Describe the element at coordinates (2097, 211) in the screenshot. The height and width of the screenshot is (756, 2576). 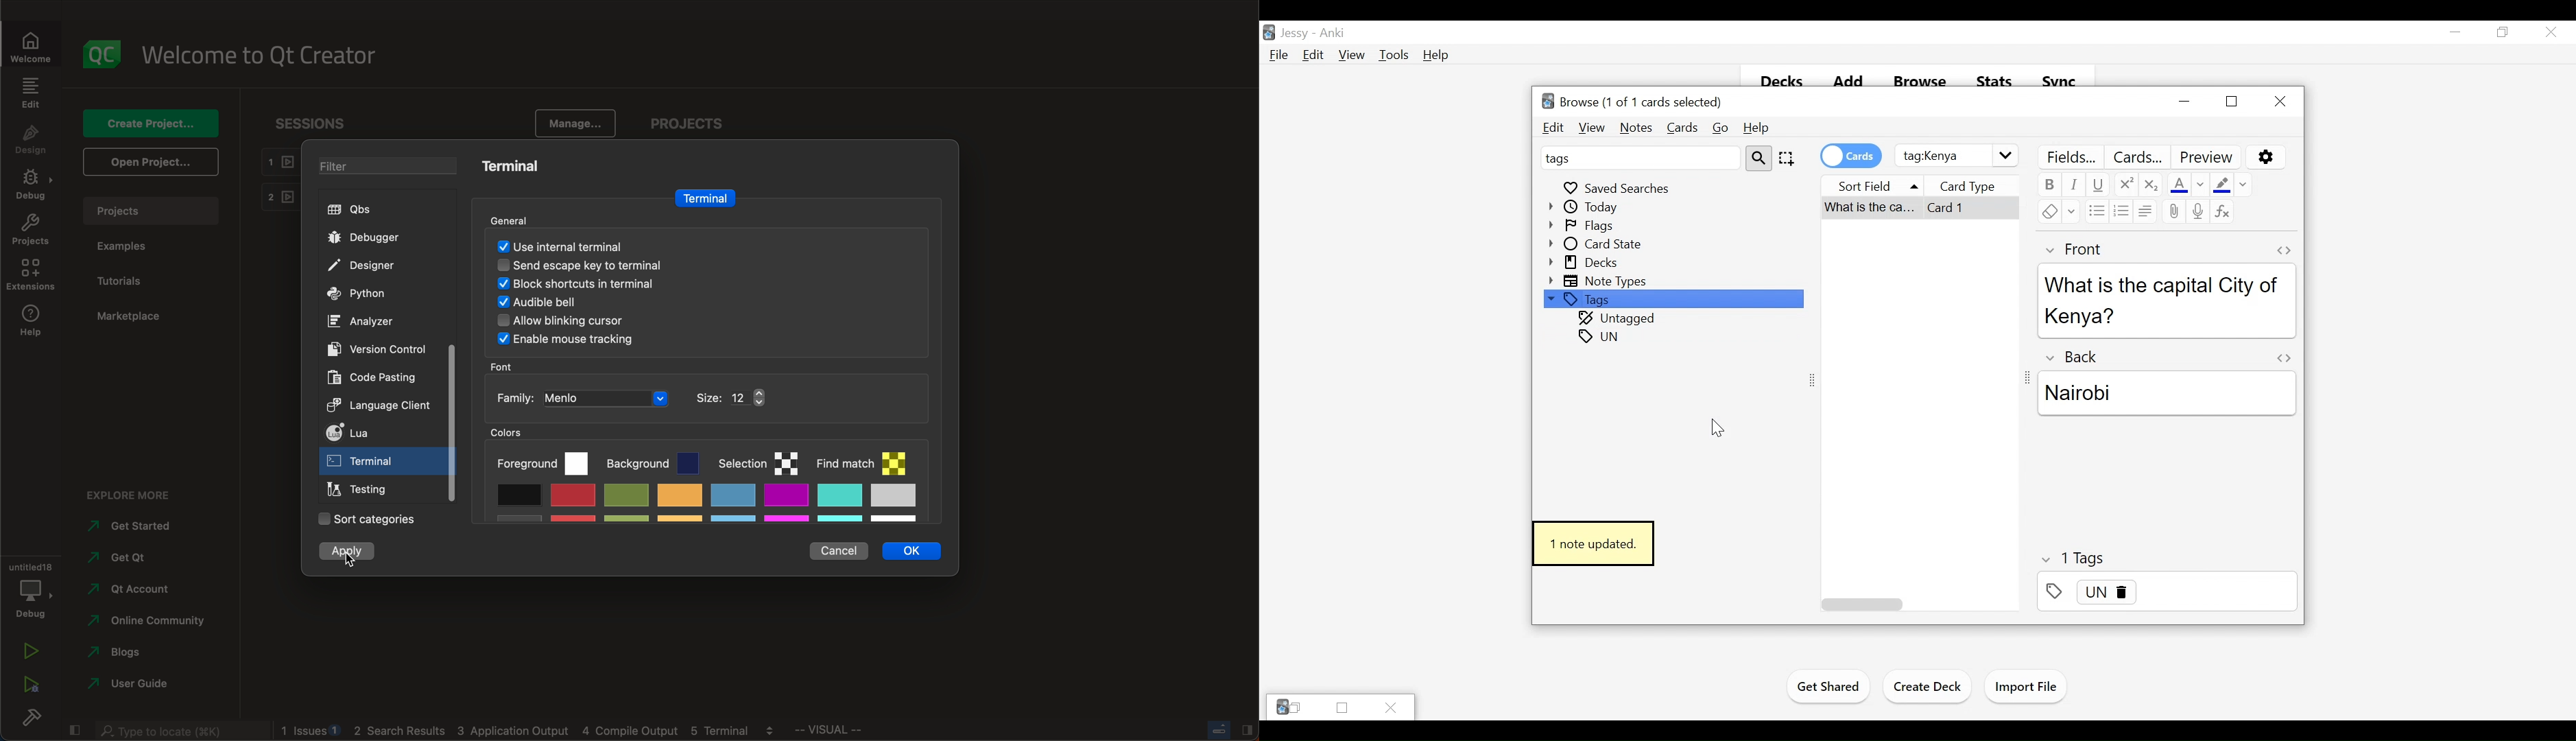
I see `Unordered list` at that location.